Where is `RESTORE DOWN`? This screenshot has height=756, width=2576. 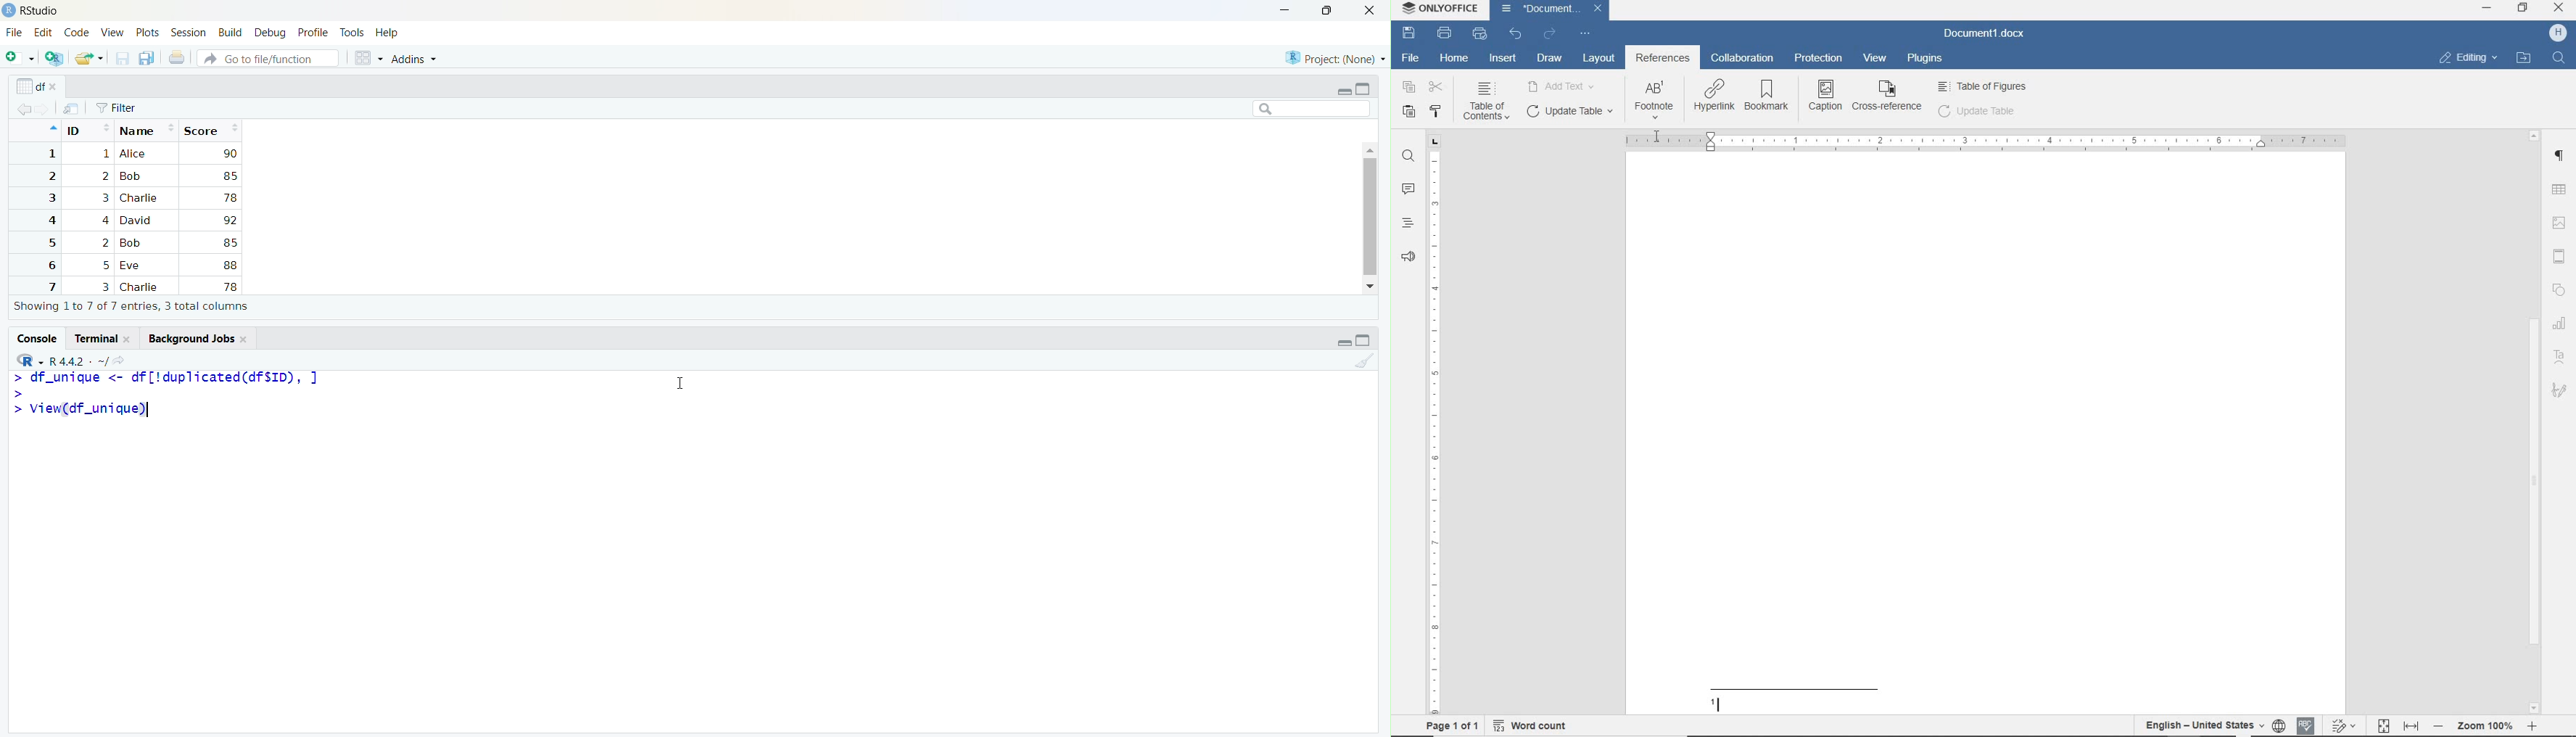
RESTORE DOWN is located at coordinates (2525, 9).